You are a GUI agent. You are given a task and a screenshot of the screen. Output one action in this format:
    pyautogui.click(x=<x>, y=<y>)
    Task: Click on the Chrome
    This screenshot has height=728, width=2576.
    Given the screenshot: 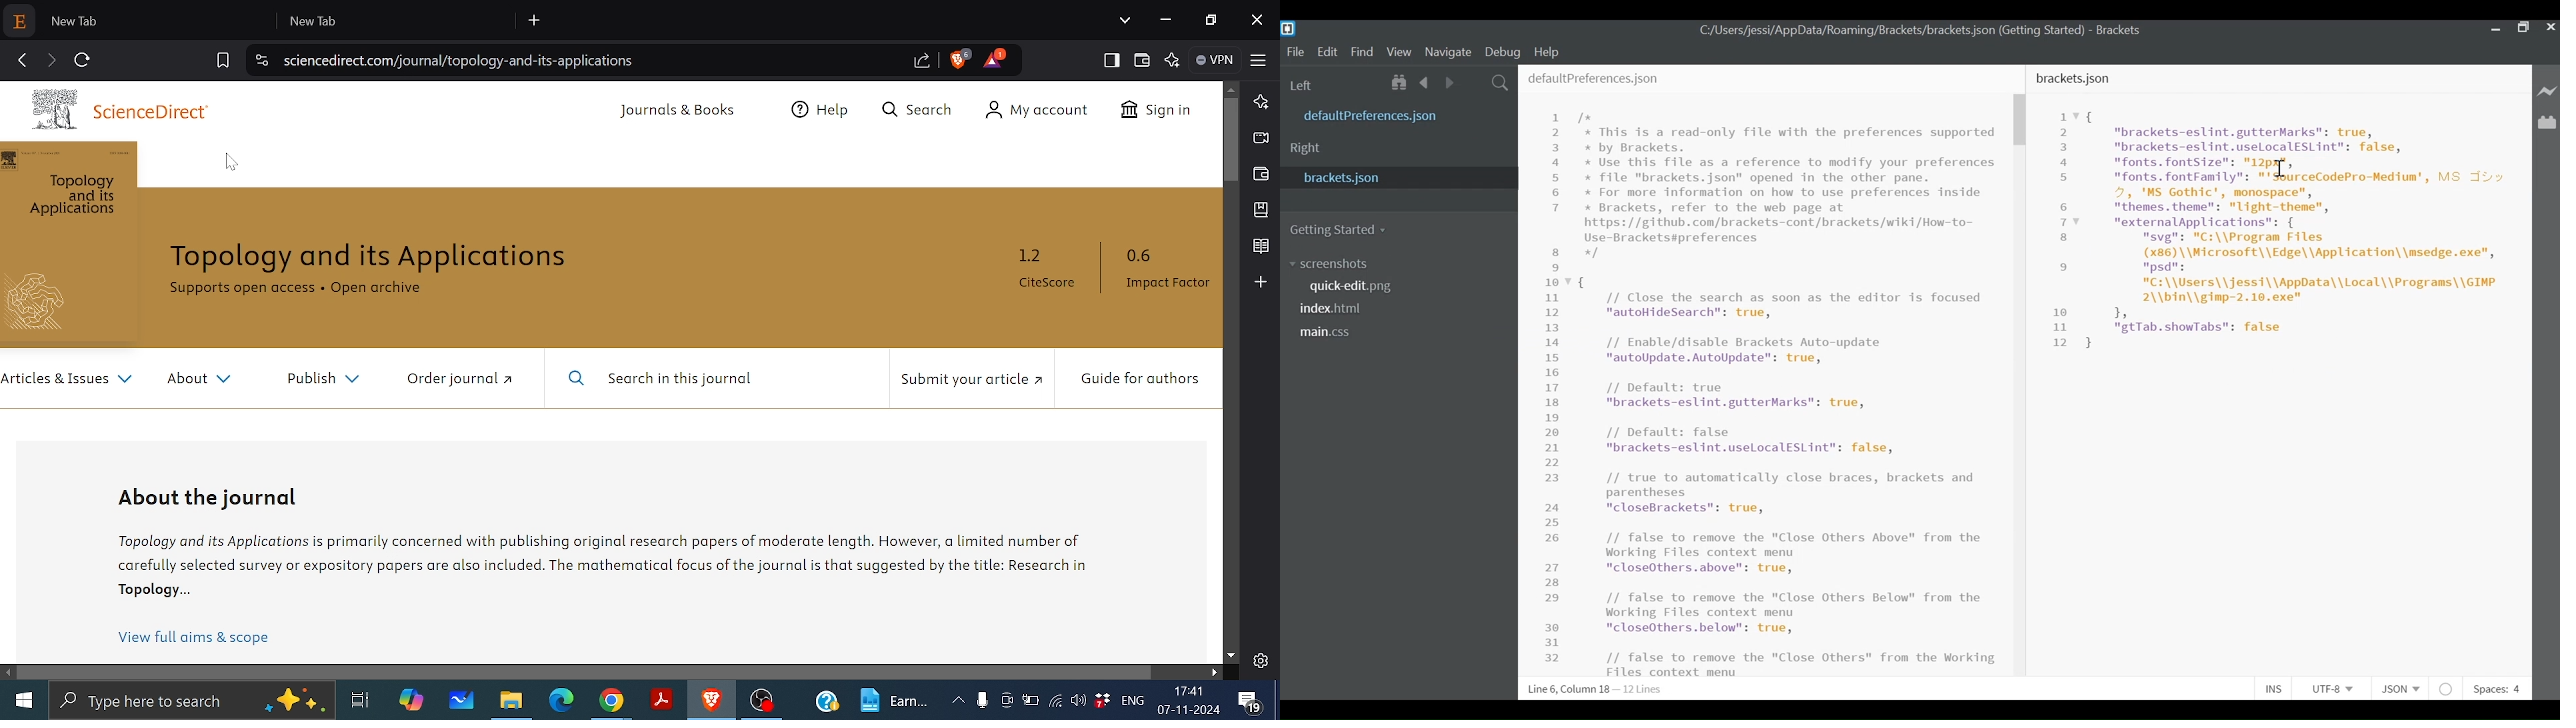 What is the action you would take?
    pyautogui.click(x=611, y=702)
    